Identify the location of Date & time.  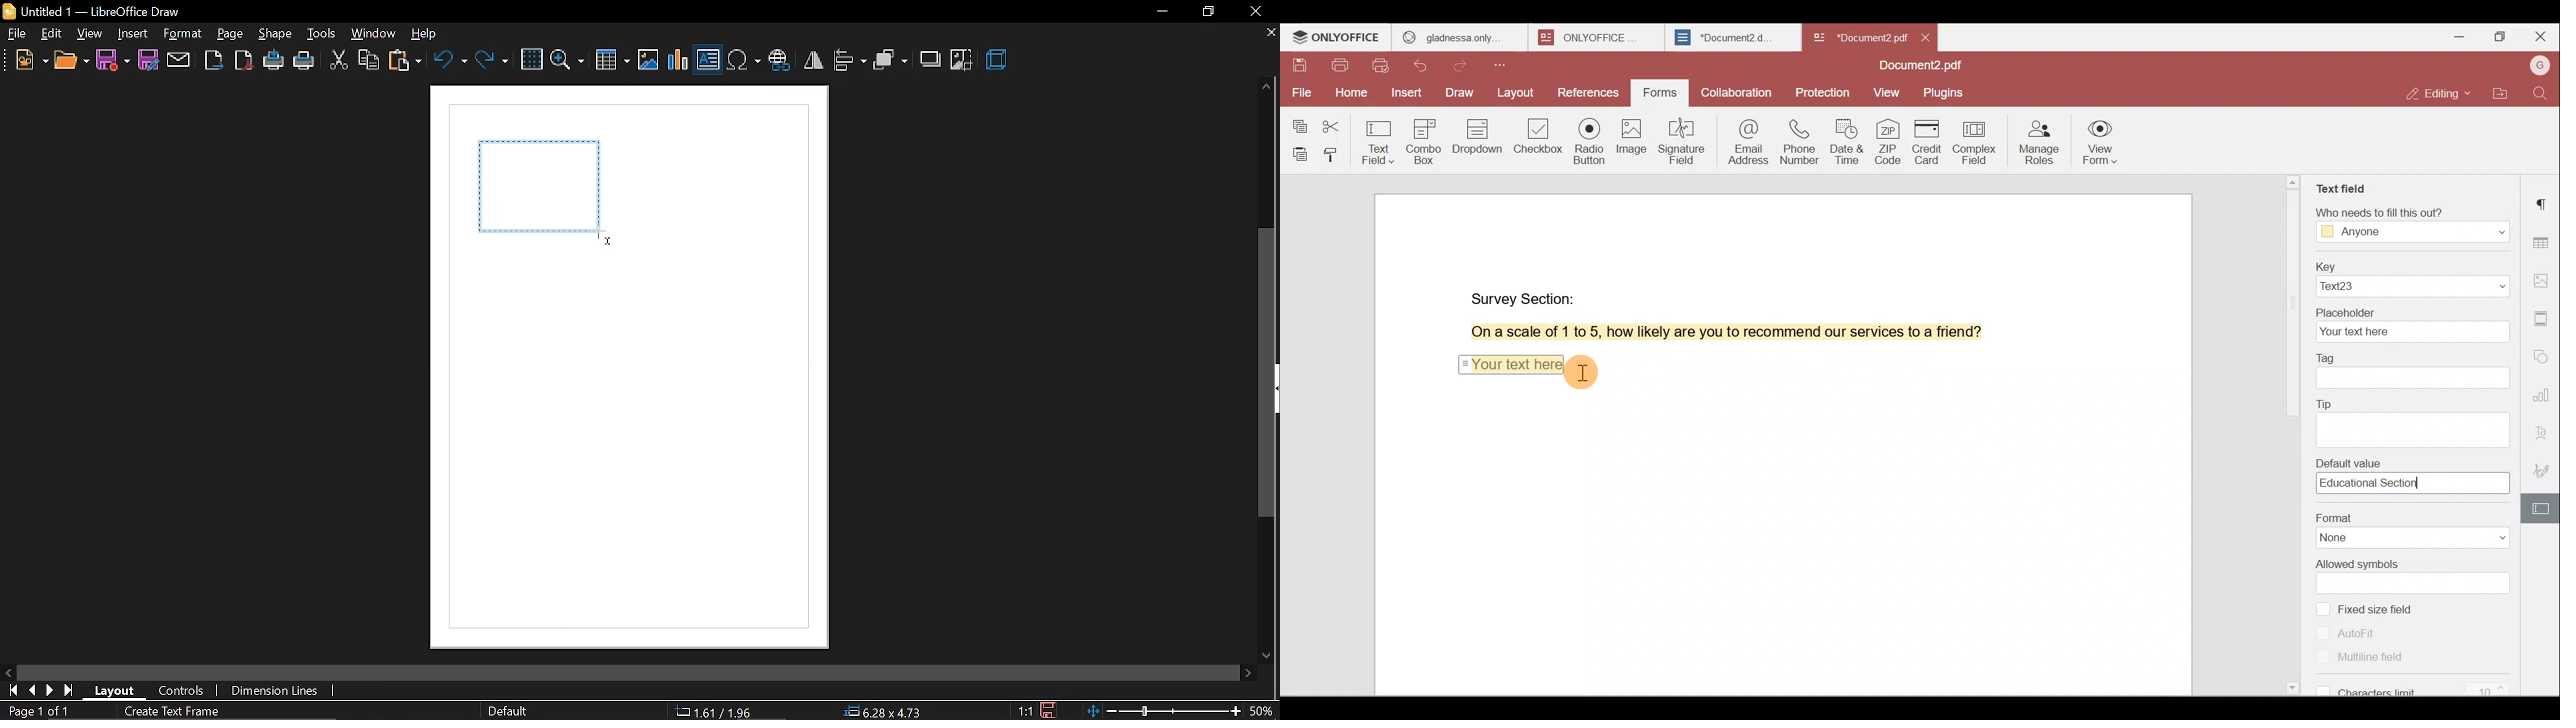
(1845, 138).